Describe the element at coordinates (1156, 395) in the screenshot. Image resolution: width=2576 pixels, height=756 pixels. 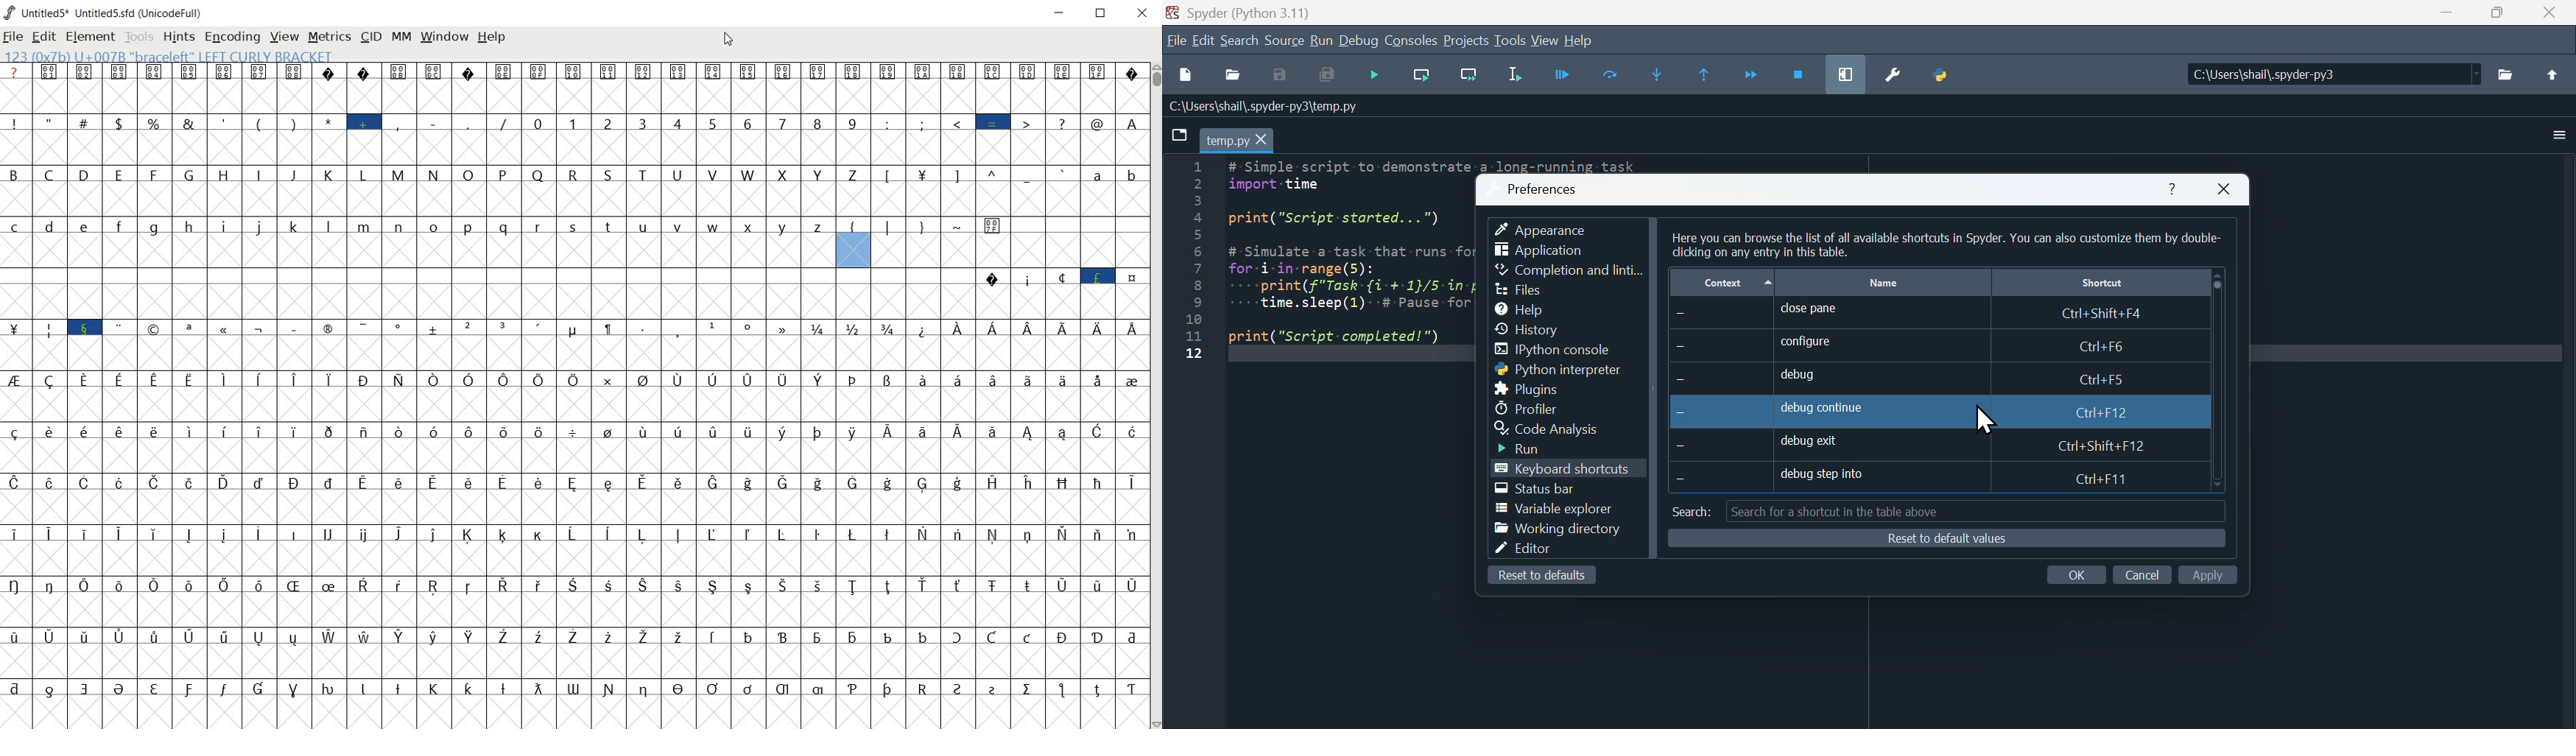
I see `scrollbar` at that location.